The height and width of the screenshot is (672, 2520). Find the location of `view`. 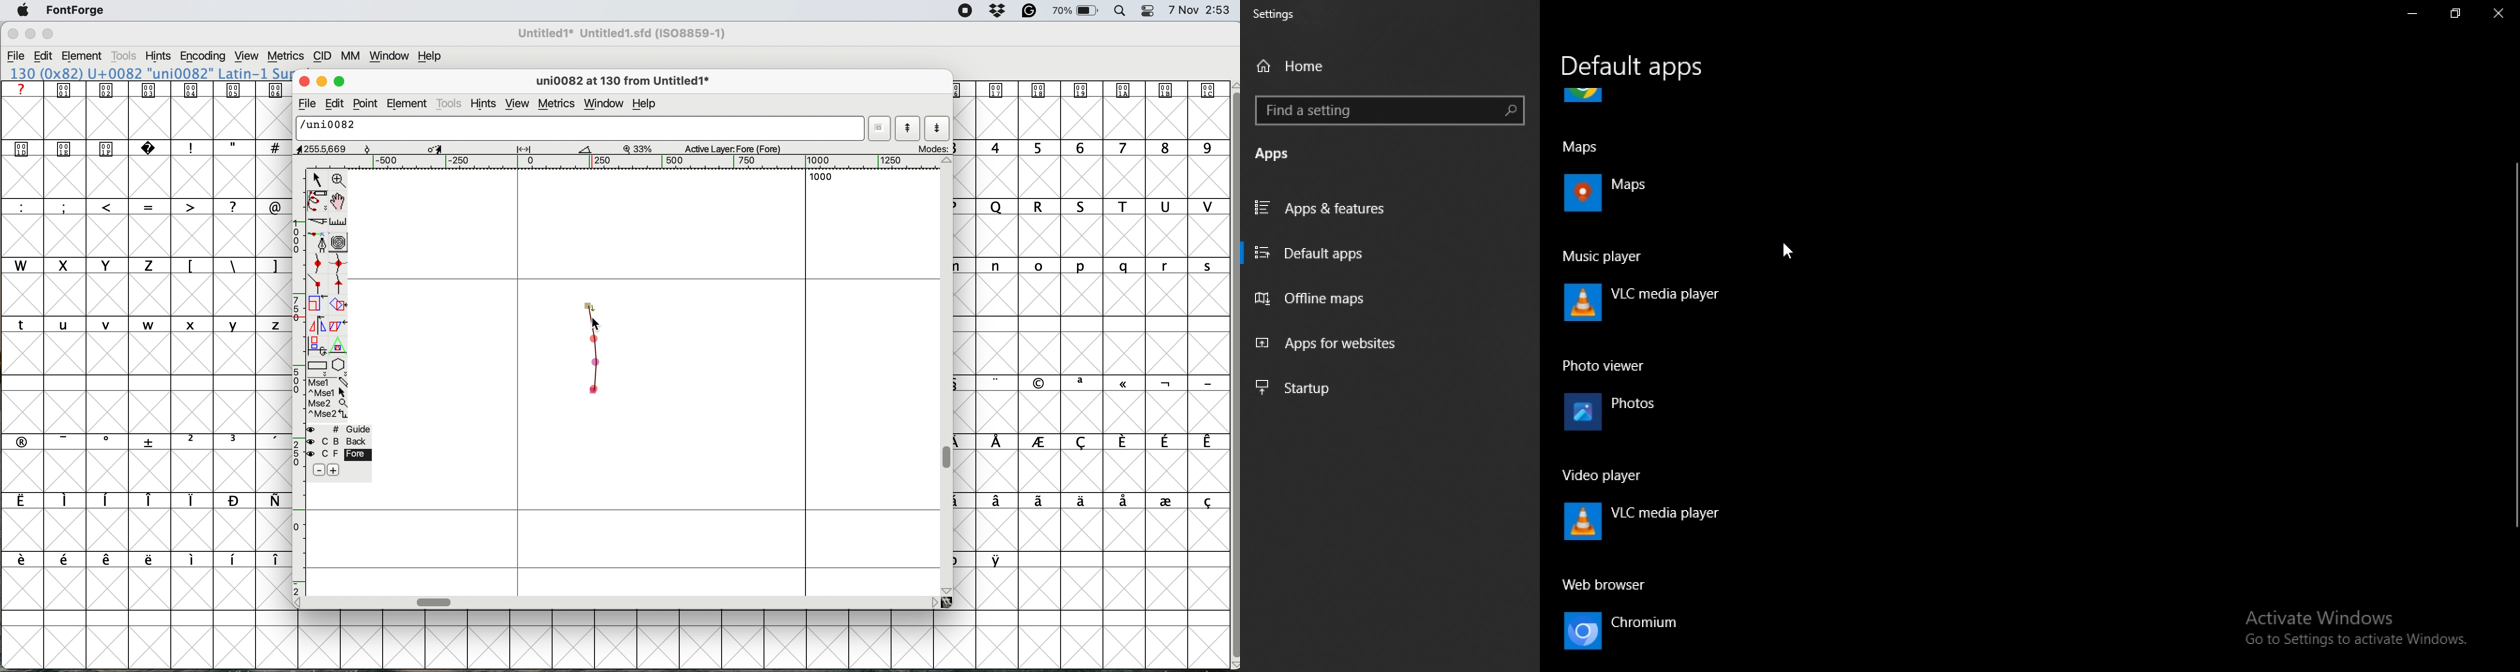

view is located at coordinates (518, 104).